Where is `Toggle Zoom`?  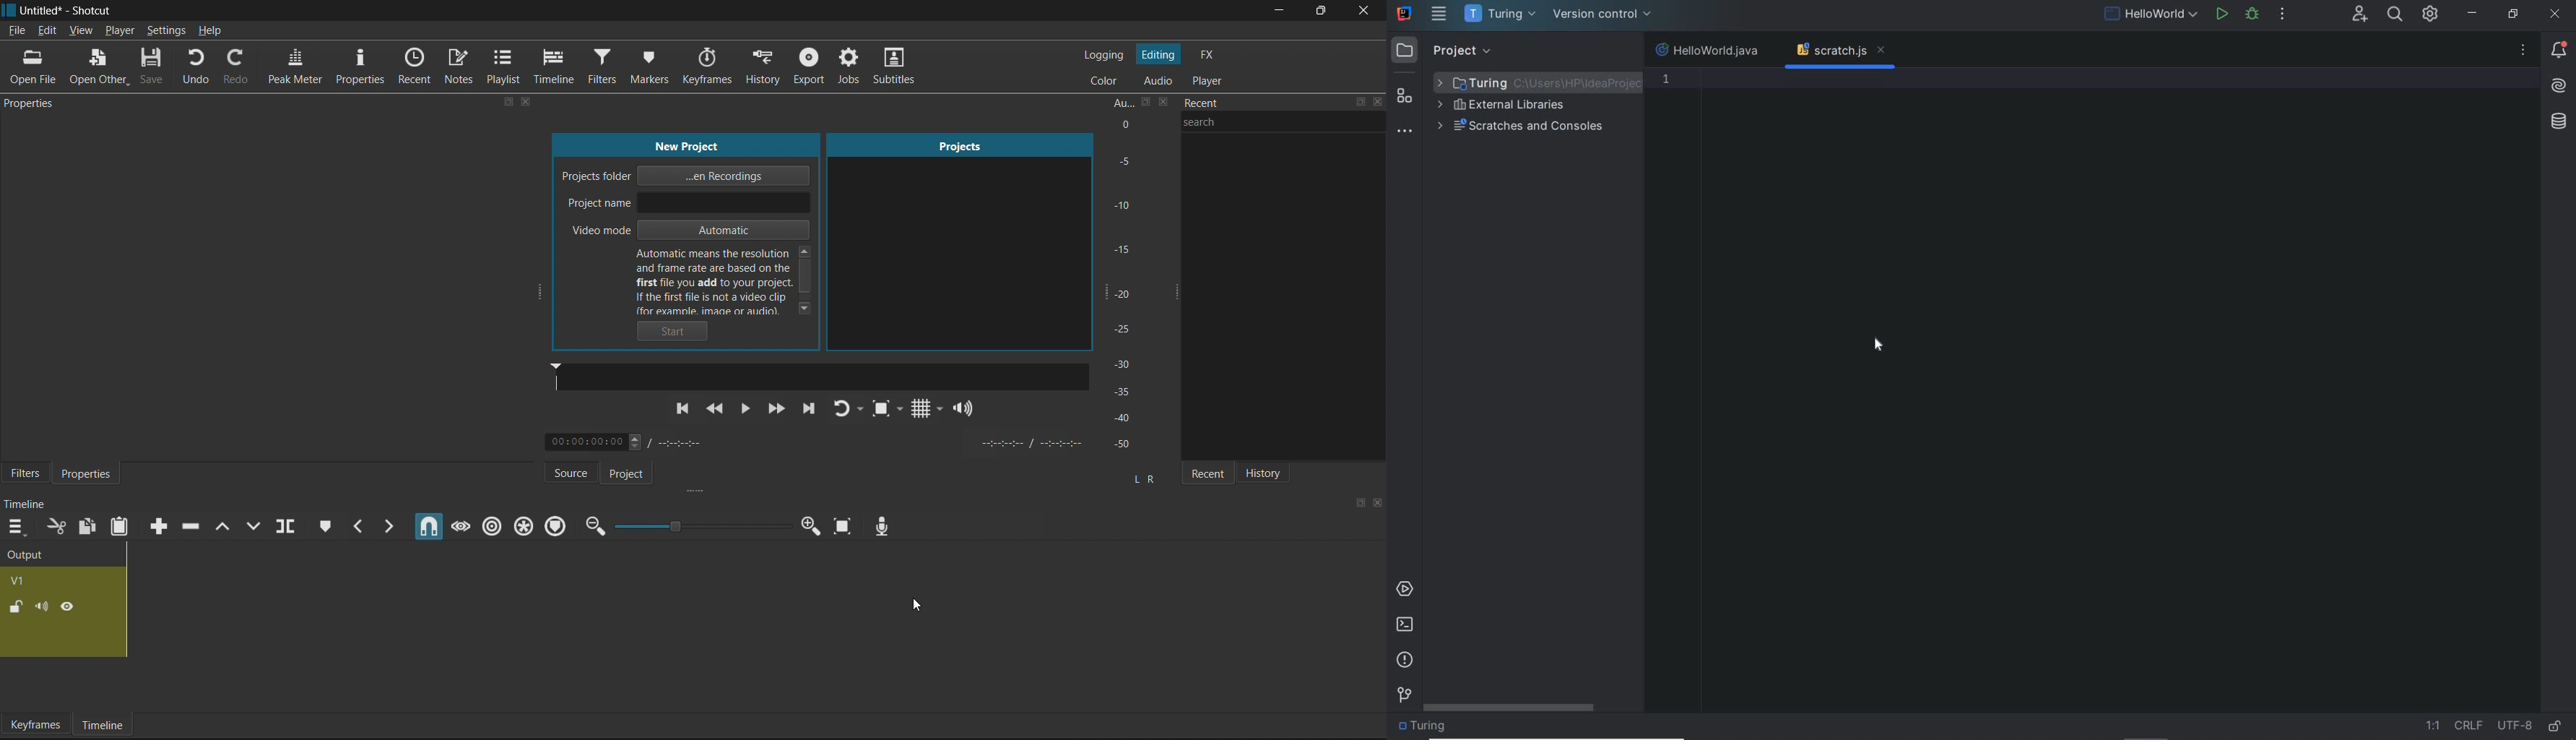
Toggle Zoom is located at coordinates (884, 411).